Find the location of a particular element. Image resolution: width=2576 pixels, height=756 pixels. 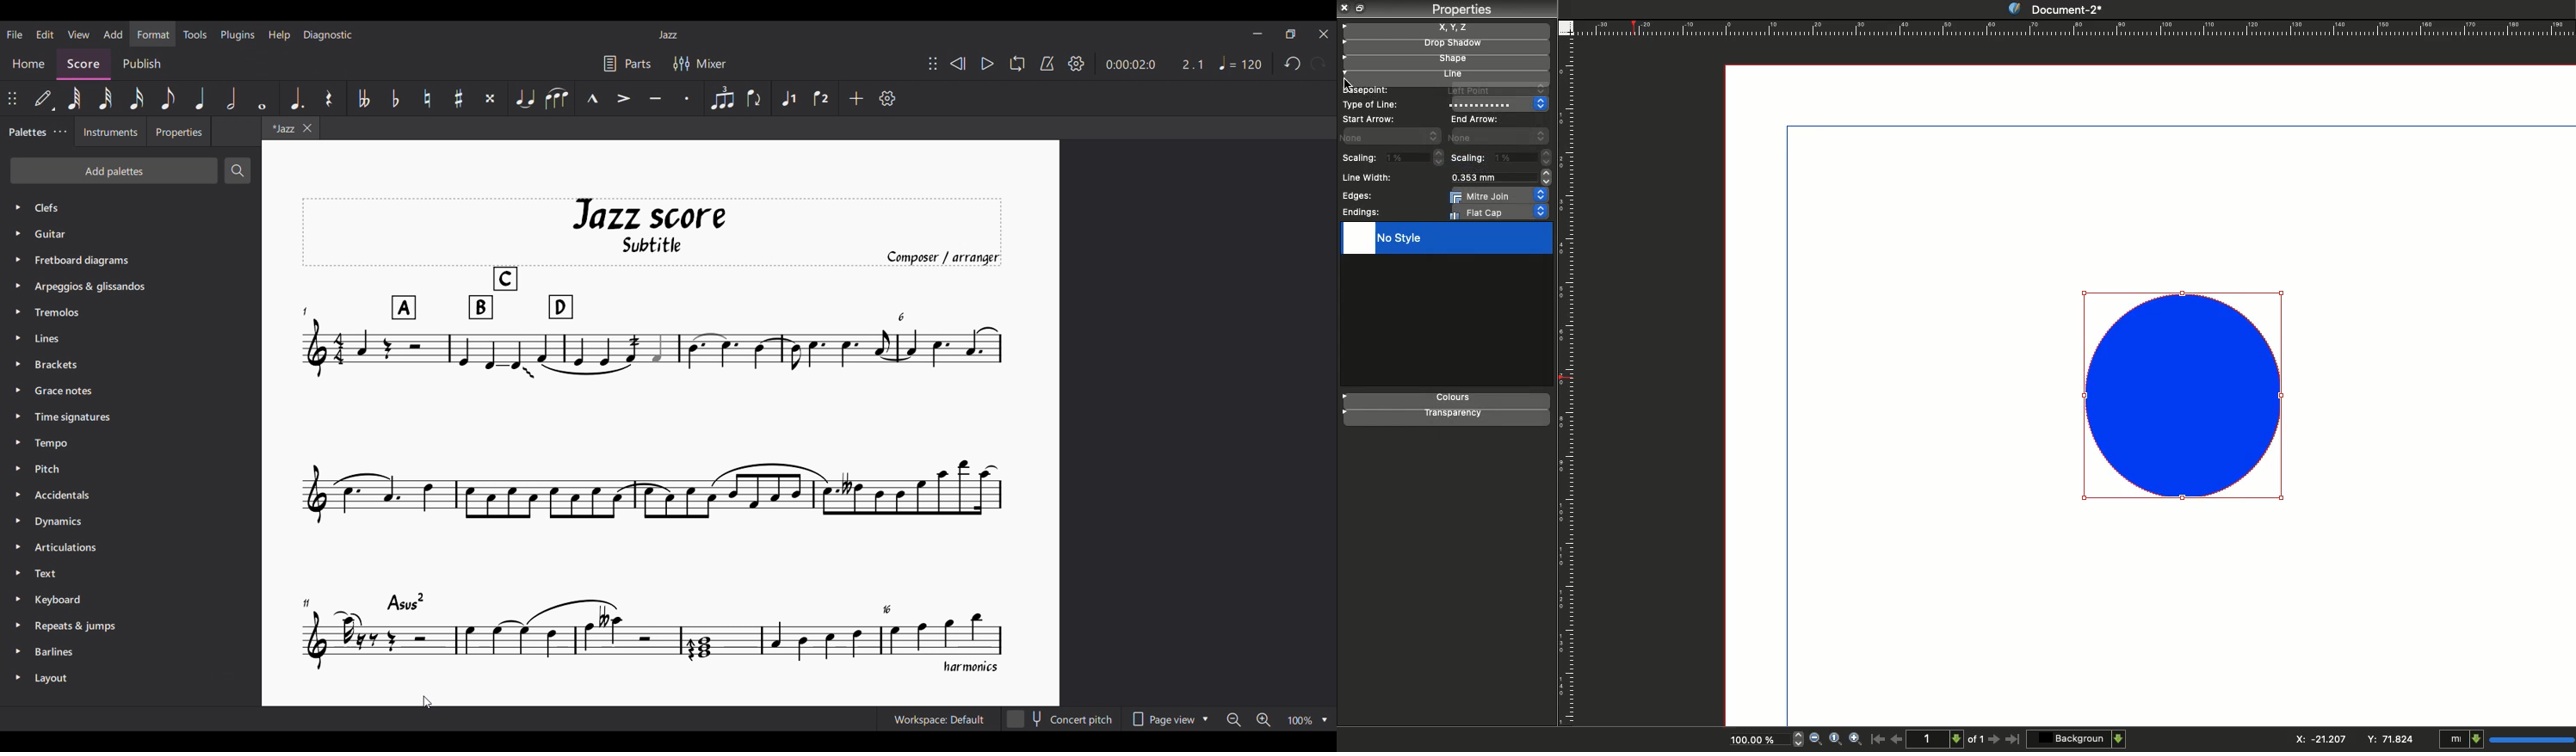

Mitre join is located at coordinates (1500, 195).